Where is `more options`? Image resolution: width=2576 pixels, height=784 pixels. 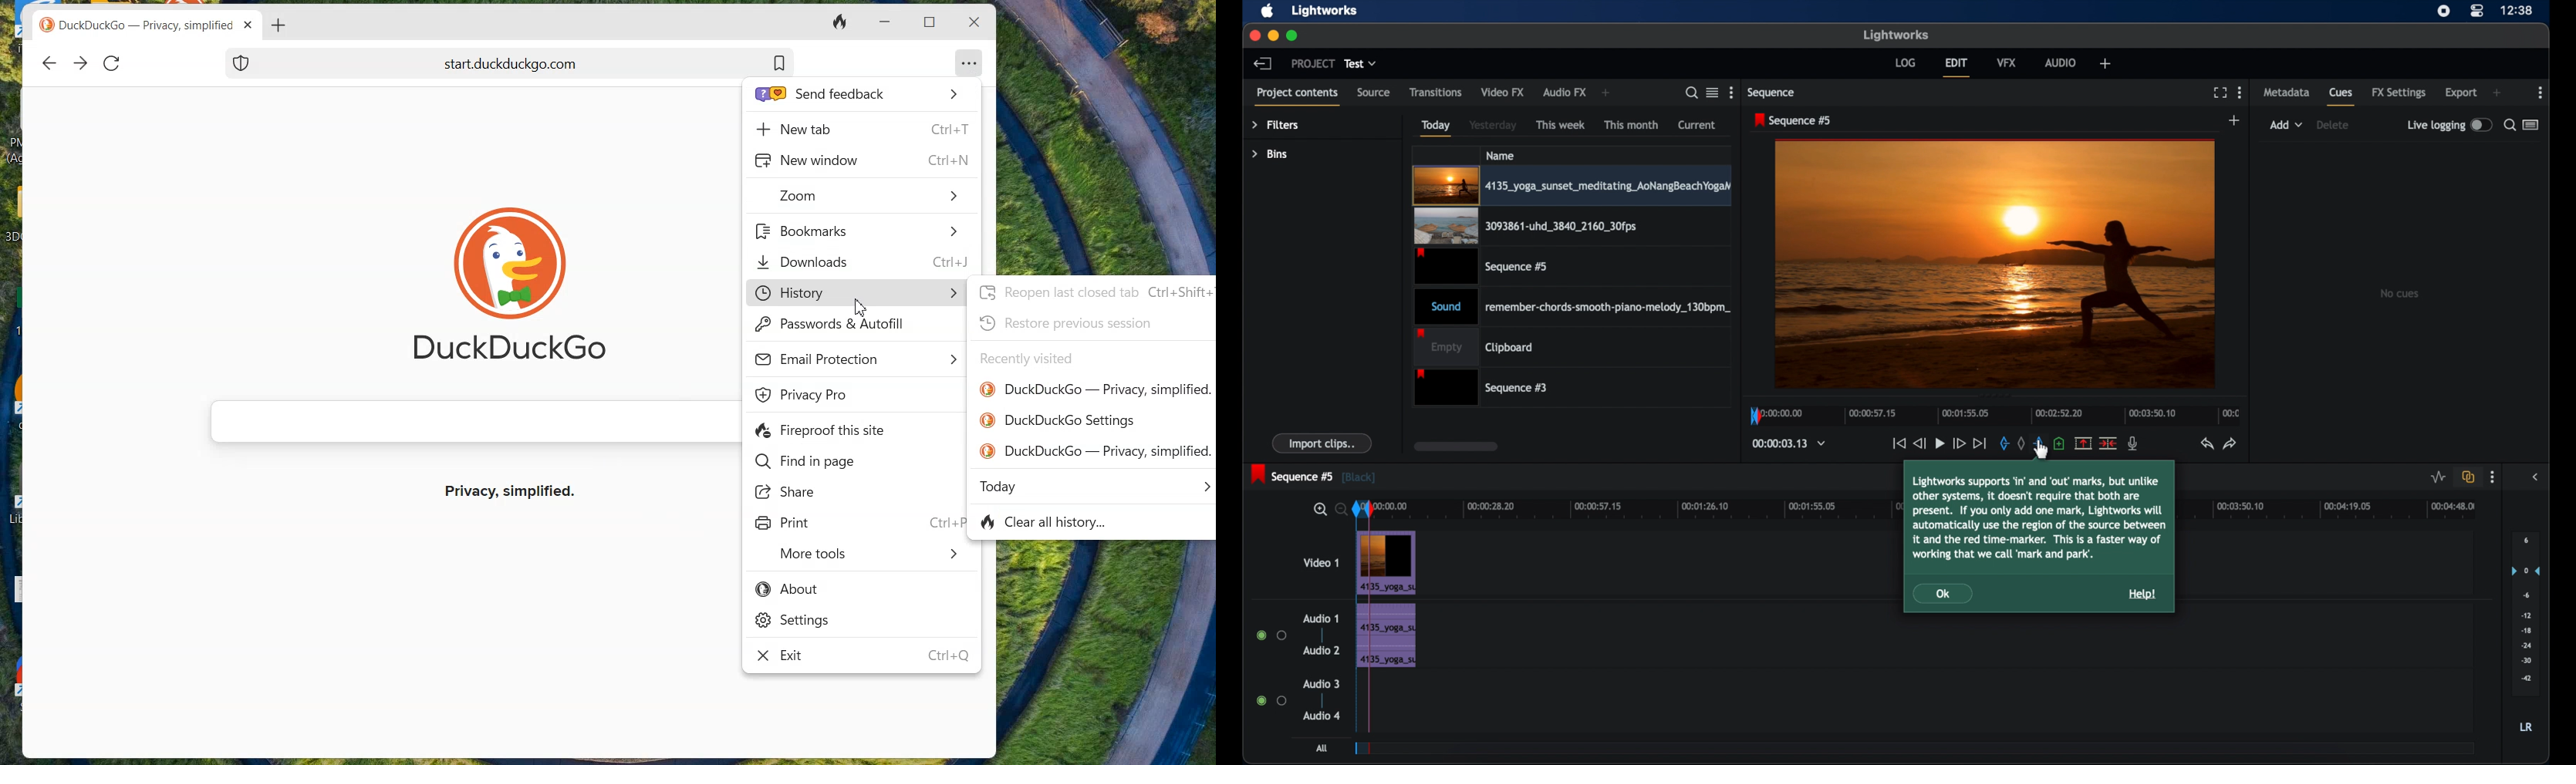
more options is located at coordinates (2493, 477).